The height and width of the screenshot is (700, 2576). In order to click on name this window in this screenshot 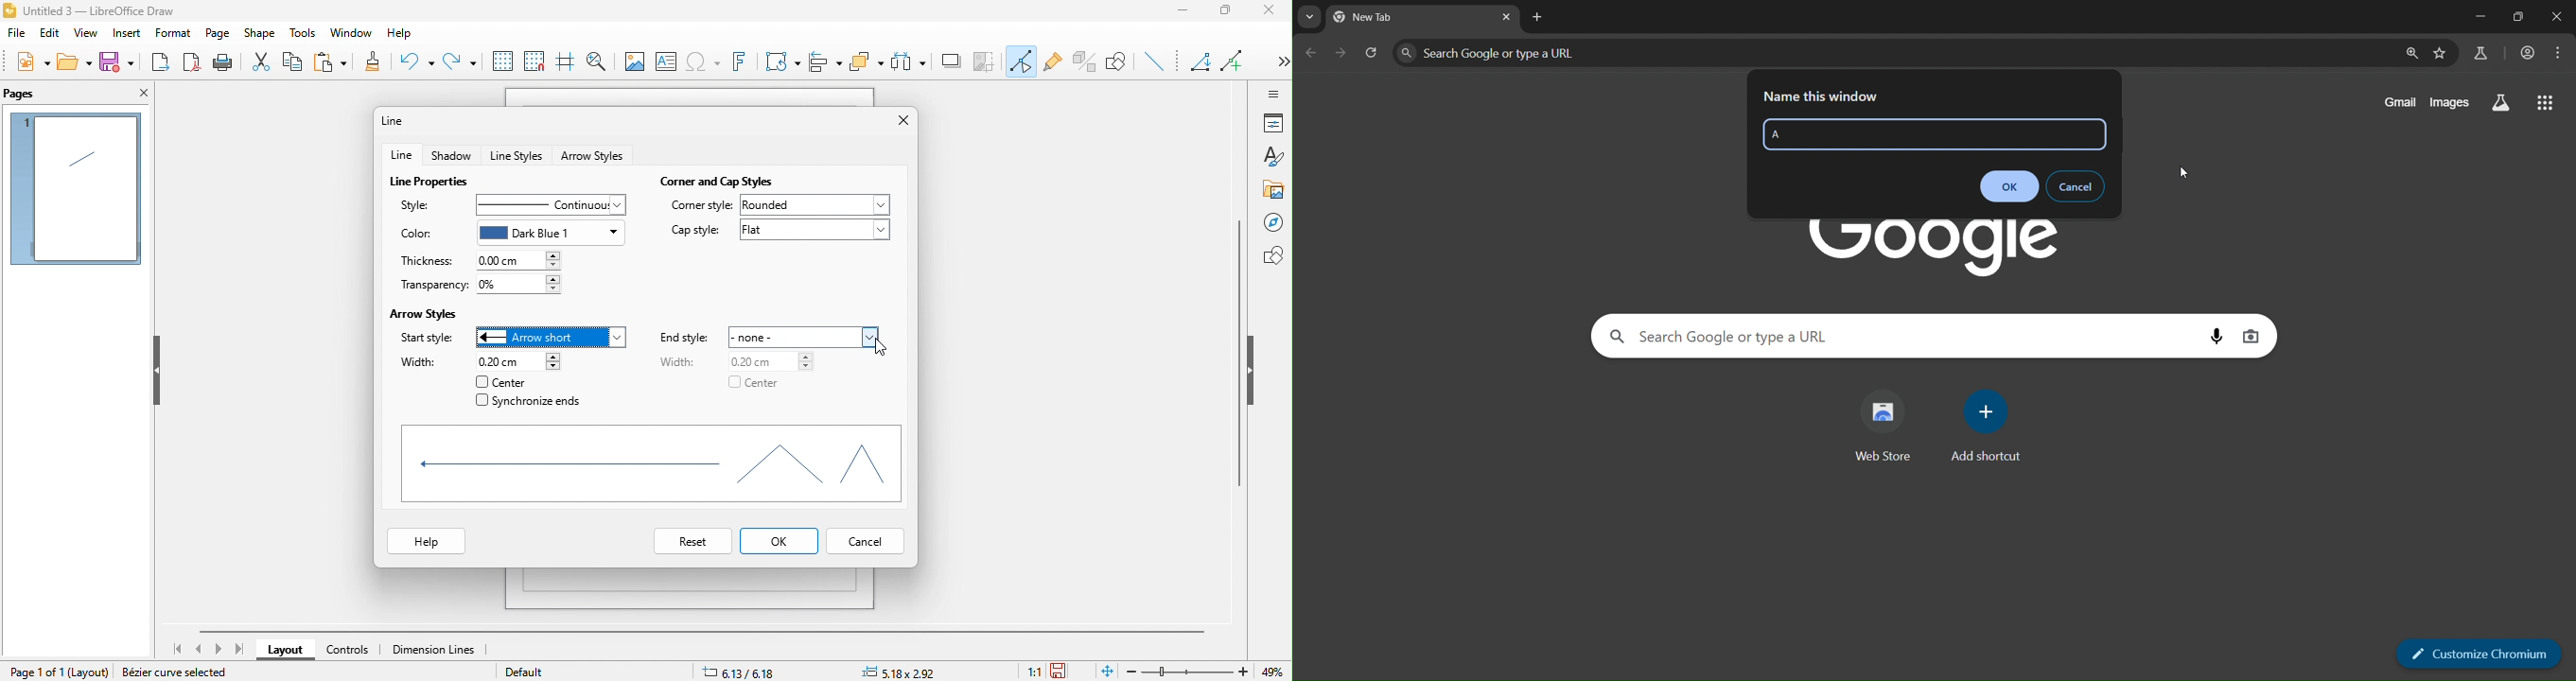, I will do `click(1818, 94)`.